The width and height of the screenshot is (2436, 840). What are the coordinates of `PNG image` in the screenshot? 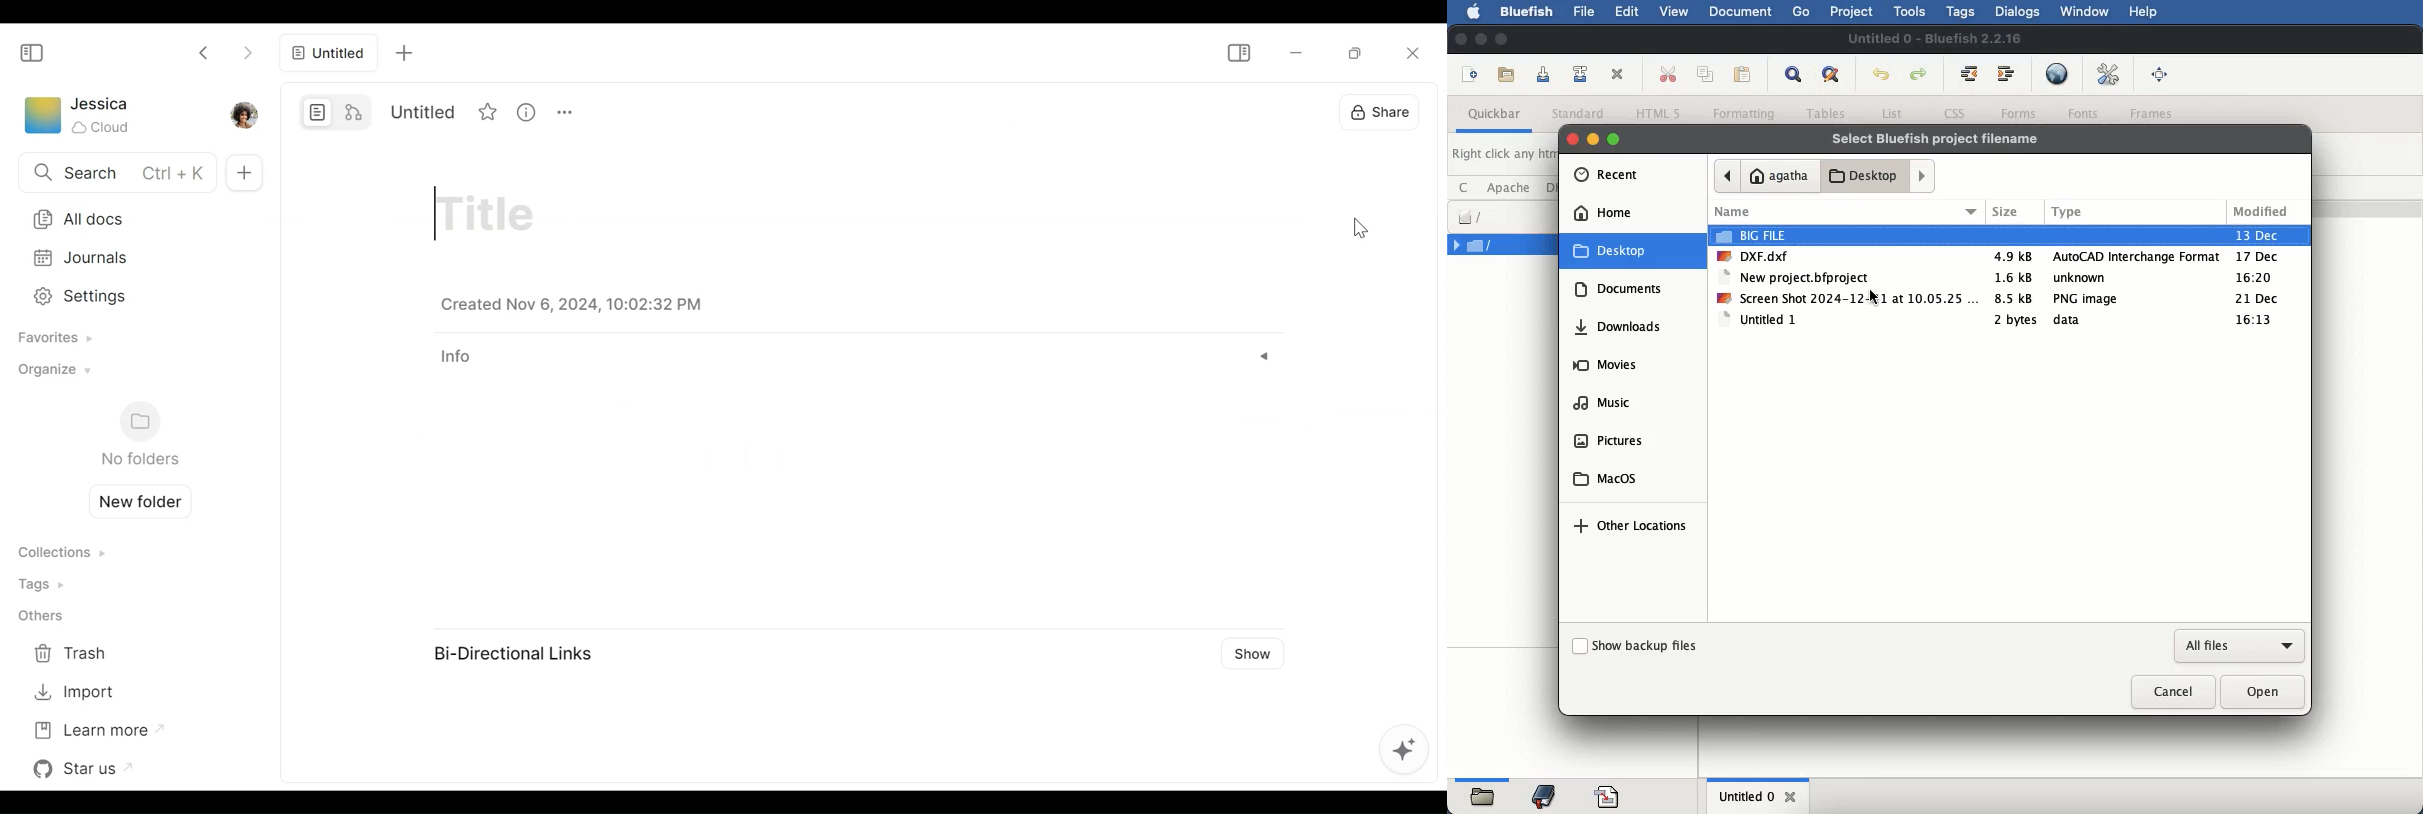 It's located at (2084, 298).